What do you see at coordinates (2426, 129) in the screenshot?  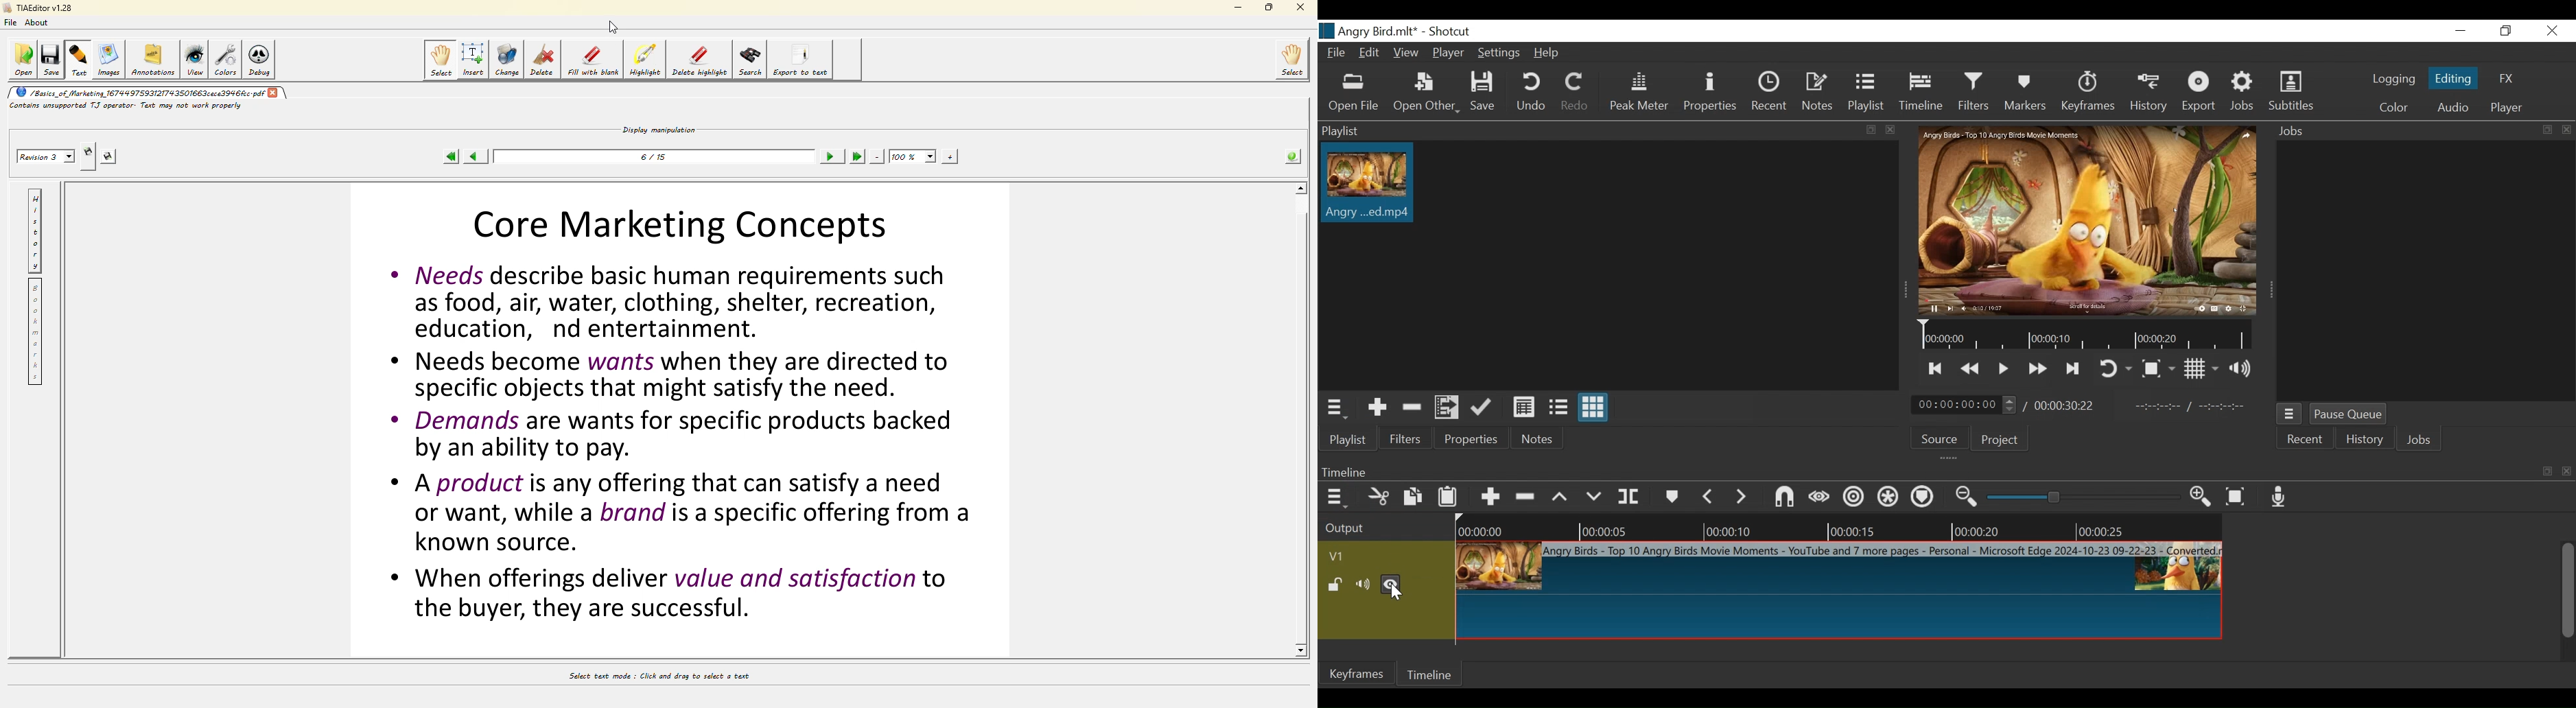 I see `Jobs Panel` at bounding box center [2426, 129].